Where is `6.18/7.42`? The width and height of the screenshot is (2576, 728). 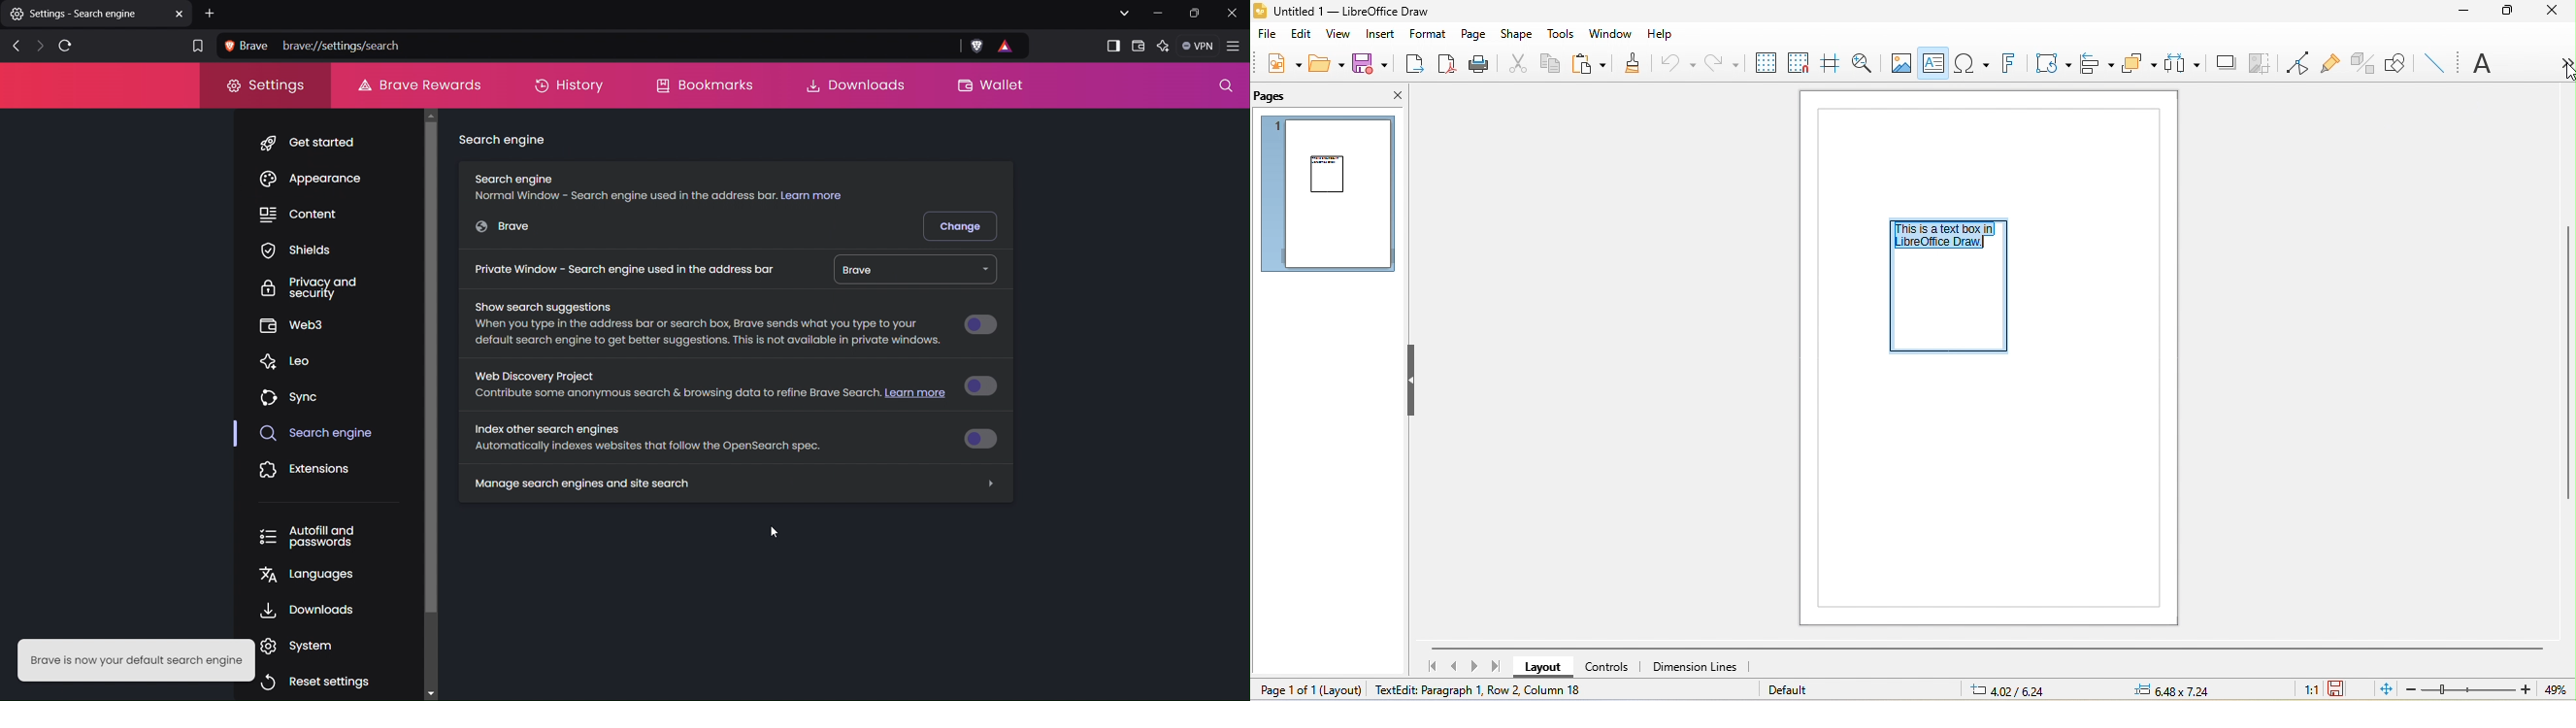 6.18/7.42 is located at coordinates (2012, 689).